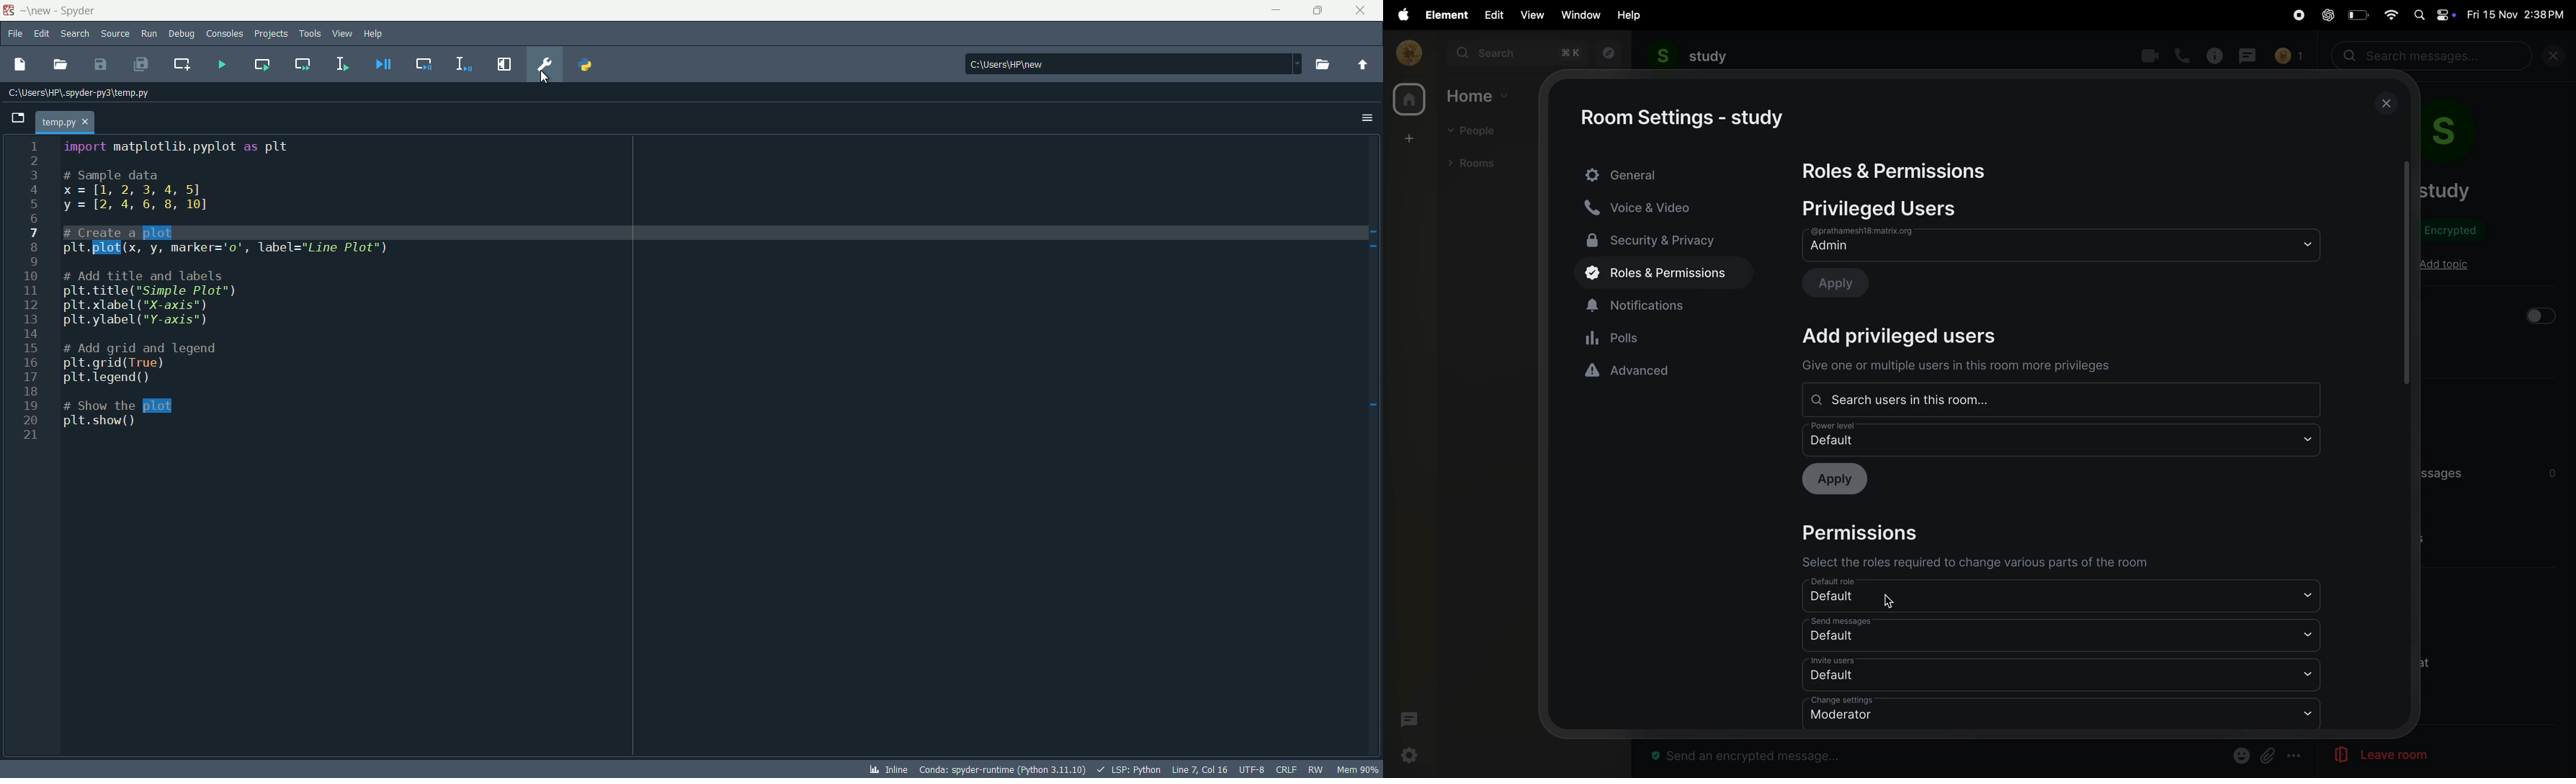 The width and height of the screenshot is (2576, 784). I want to click on people, so click(1477, 132).